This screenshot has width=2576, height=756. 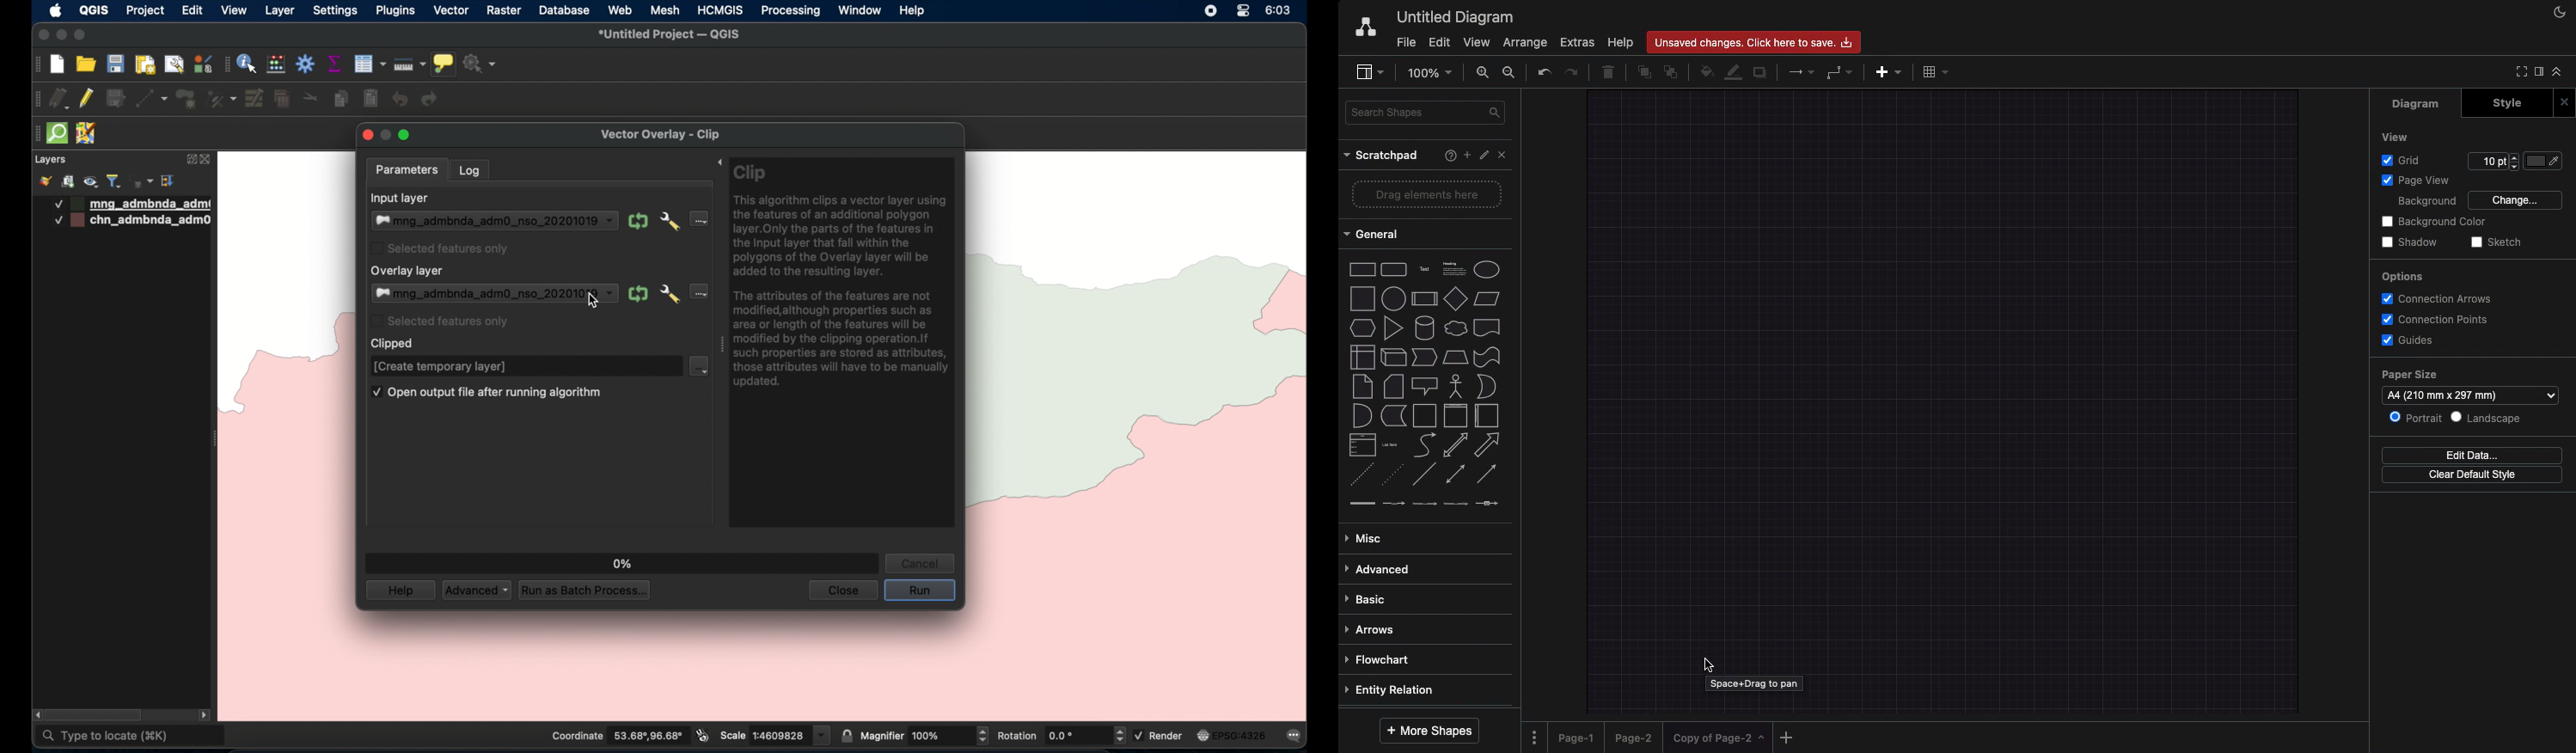 I want to click on close, so click(x=42, y=35).